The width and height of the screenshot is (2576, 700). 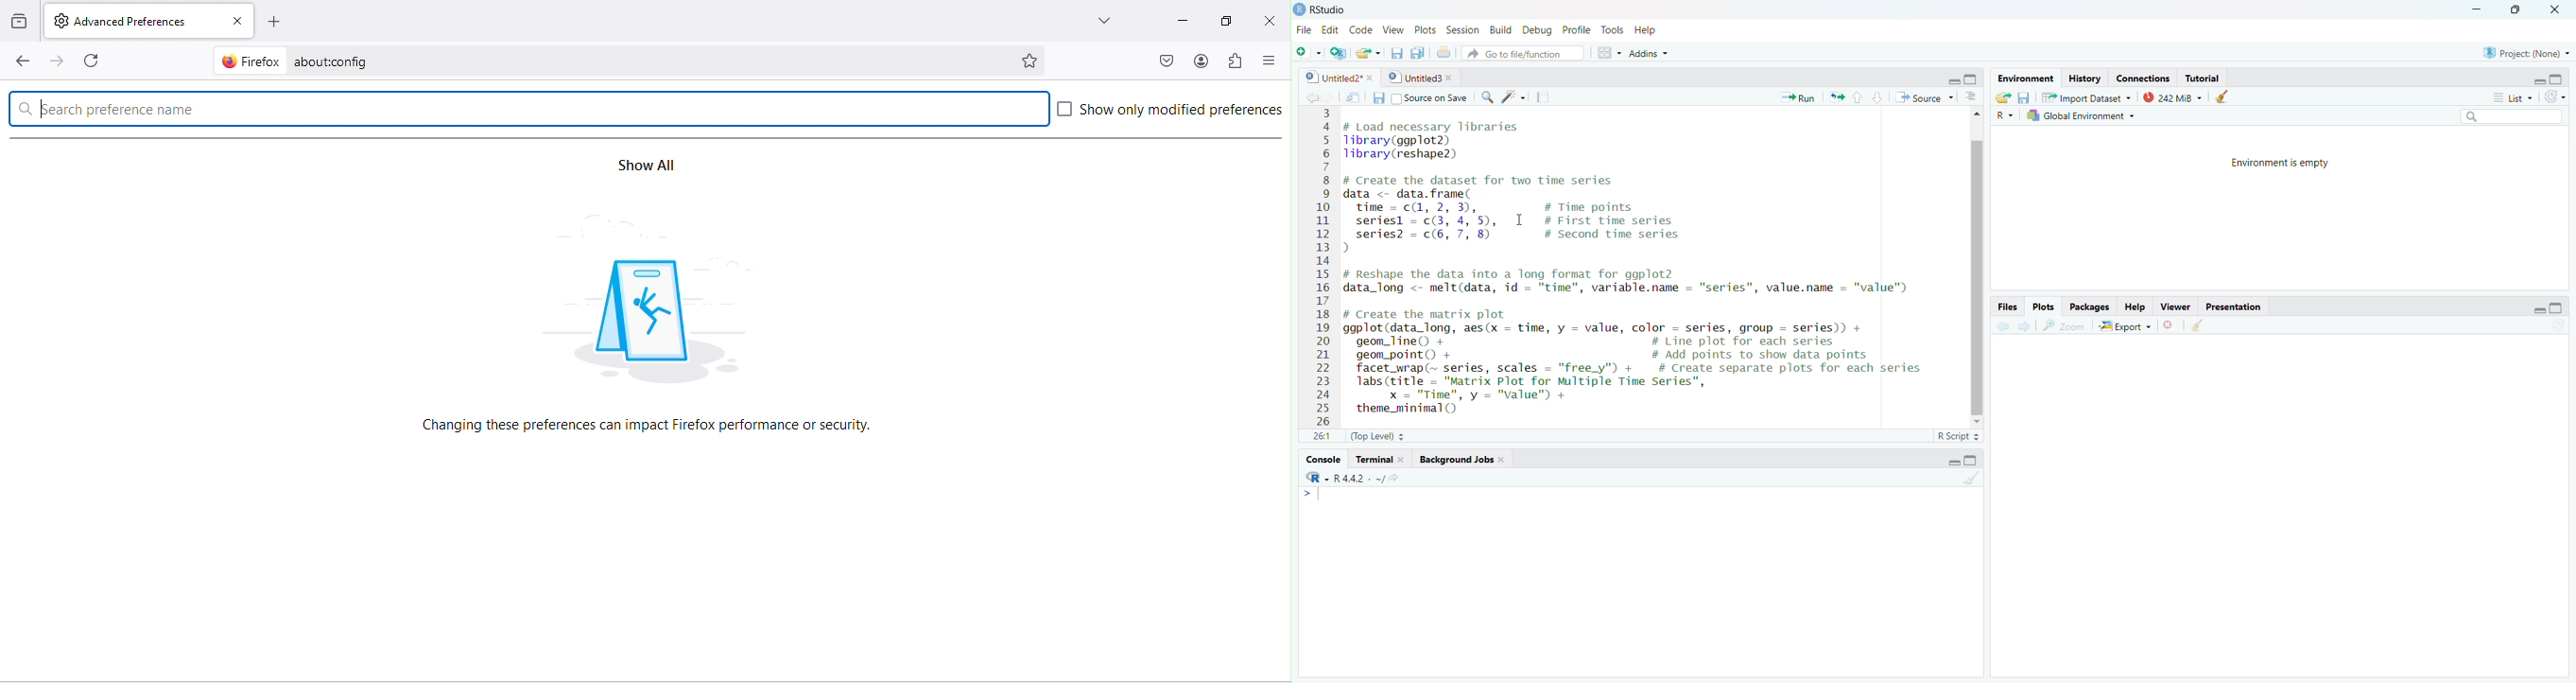 What do you see at coordinates (1799, 97) in the screenshot?
I see `Run` at bounding box center [1799, 97].